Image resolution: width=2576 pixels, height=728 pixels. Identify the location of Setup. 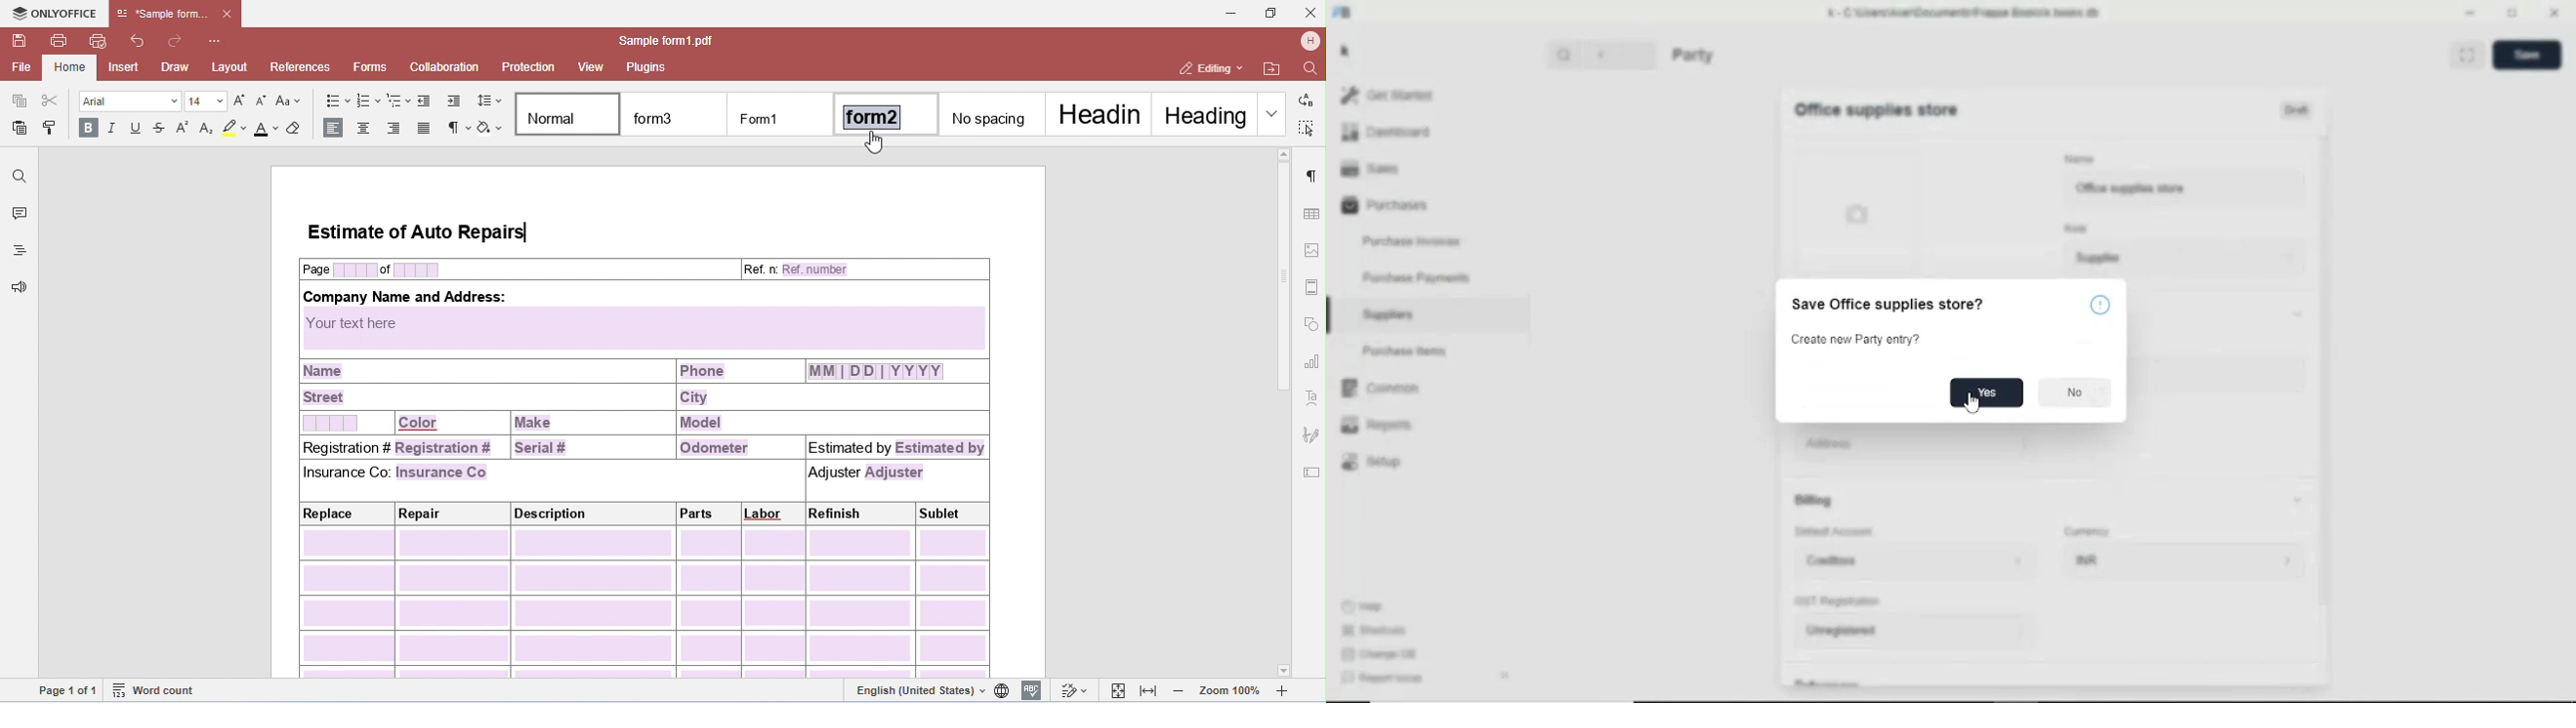
(1371, 462).